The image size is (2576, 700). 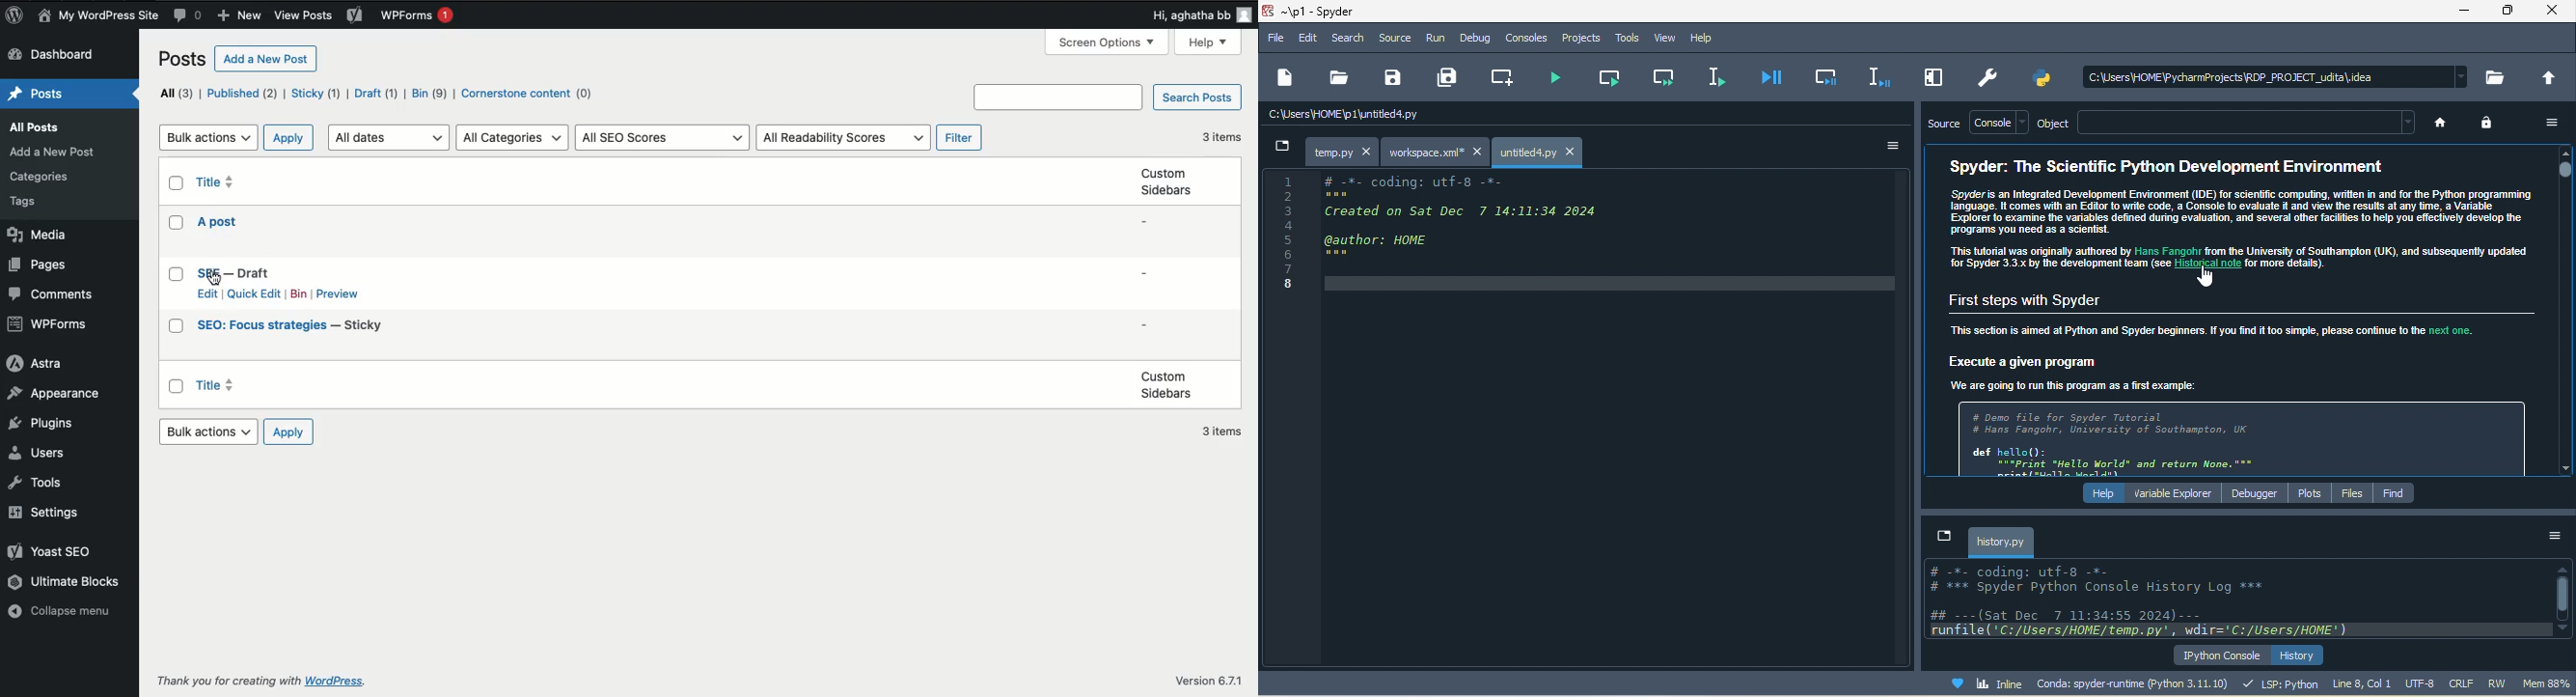 What do you see at coordinates (172, 326) in the screenshot?
I see `Checkbox` at bounding box center [172, 326].